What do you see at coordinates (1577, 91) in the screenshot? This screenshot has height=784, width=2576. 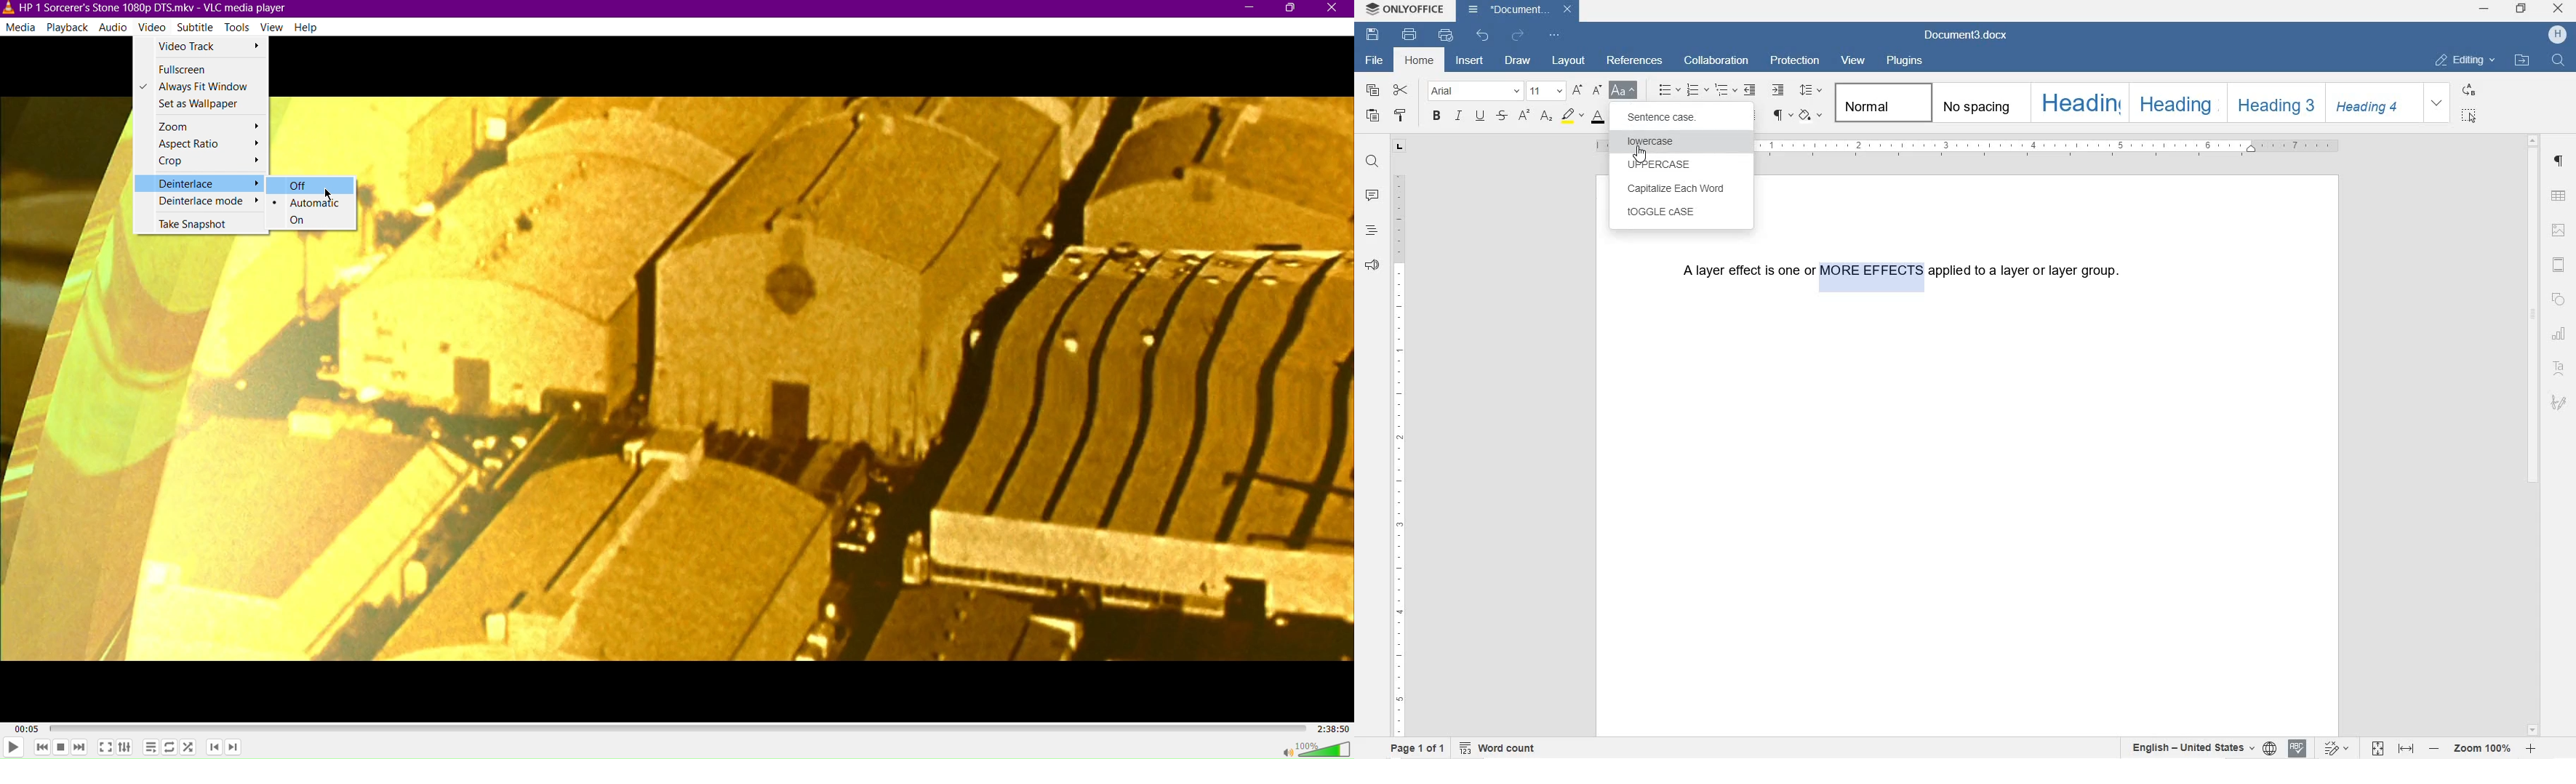 I see `DECREMENT FONT SIZE` at bounding box center [1577, 91].